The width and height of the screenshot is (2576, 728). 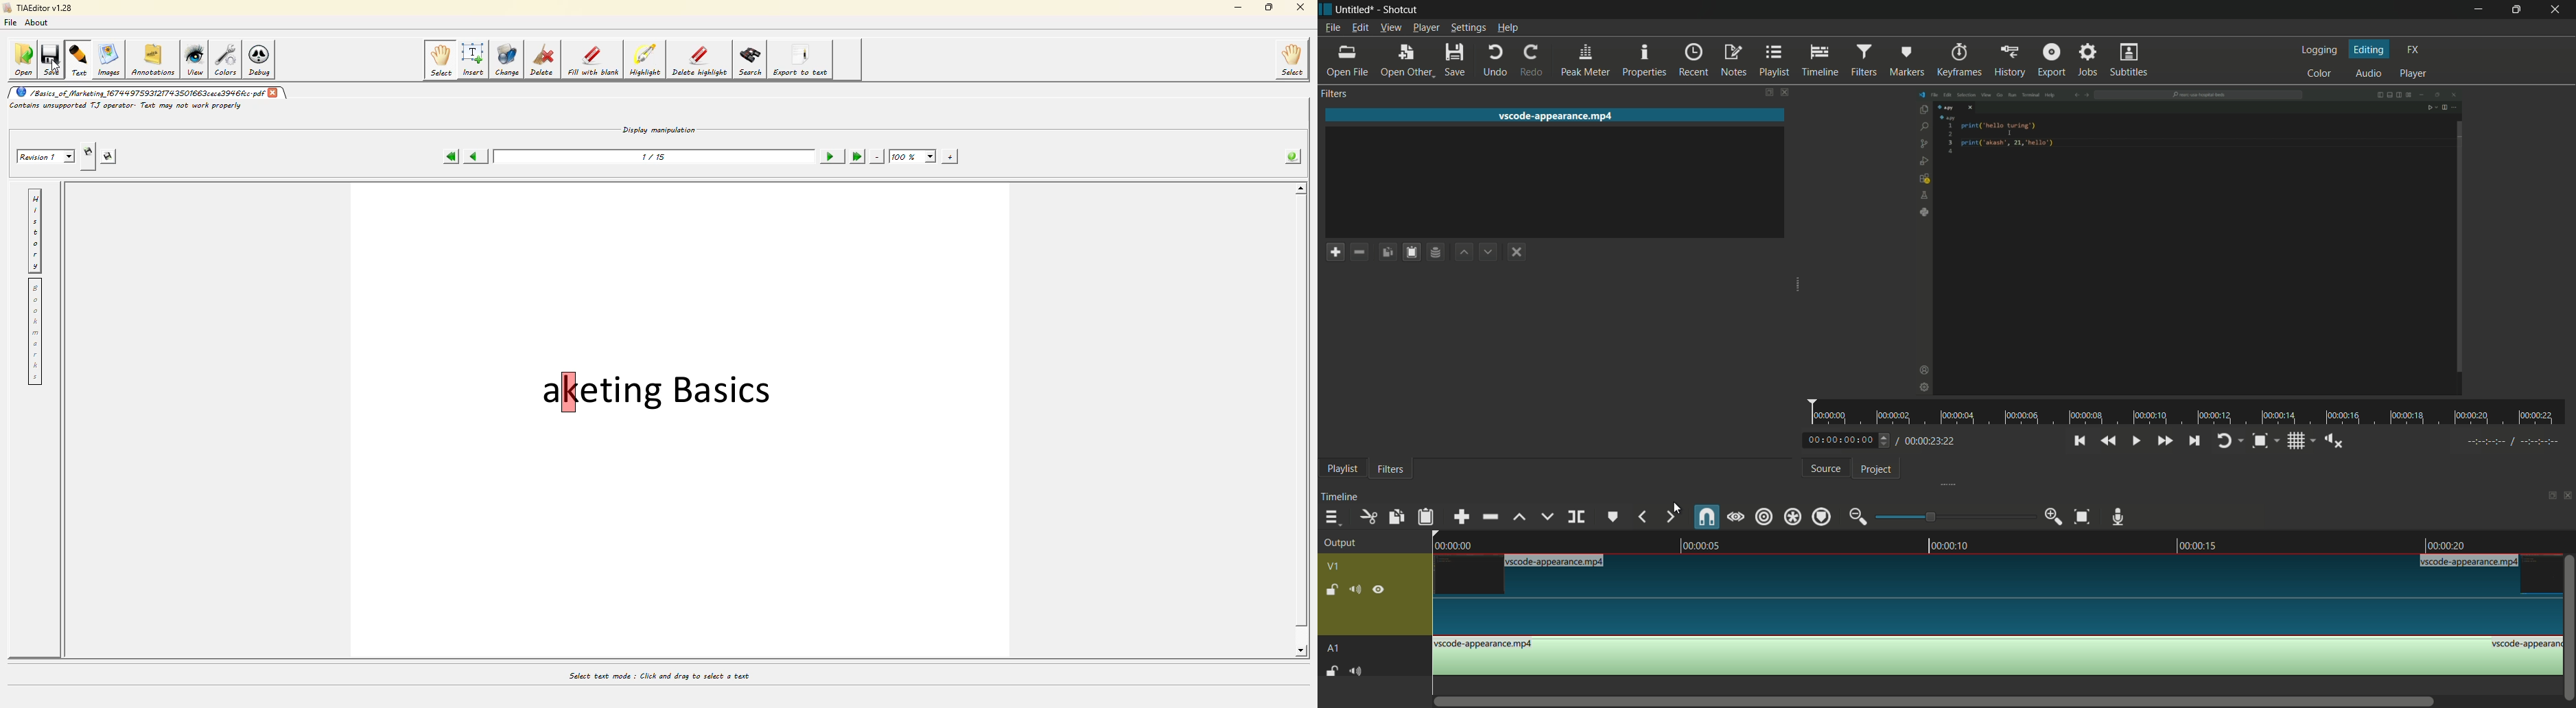 What do you see at coordinates (1489, 252) in the screenshot?
I see `move filter down` at bounding box center [1489, 252].